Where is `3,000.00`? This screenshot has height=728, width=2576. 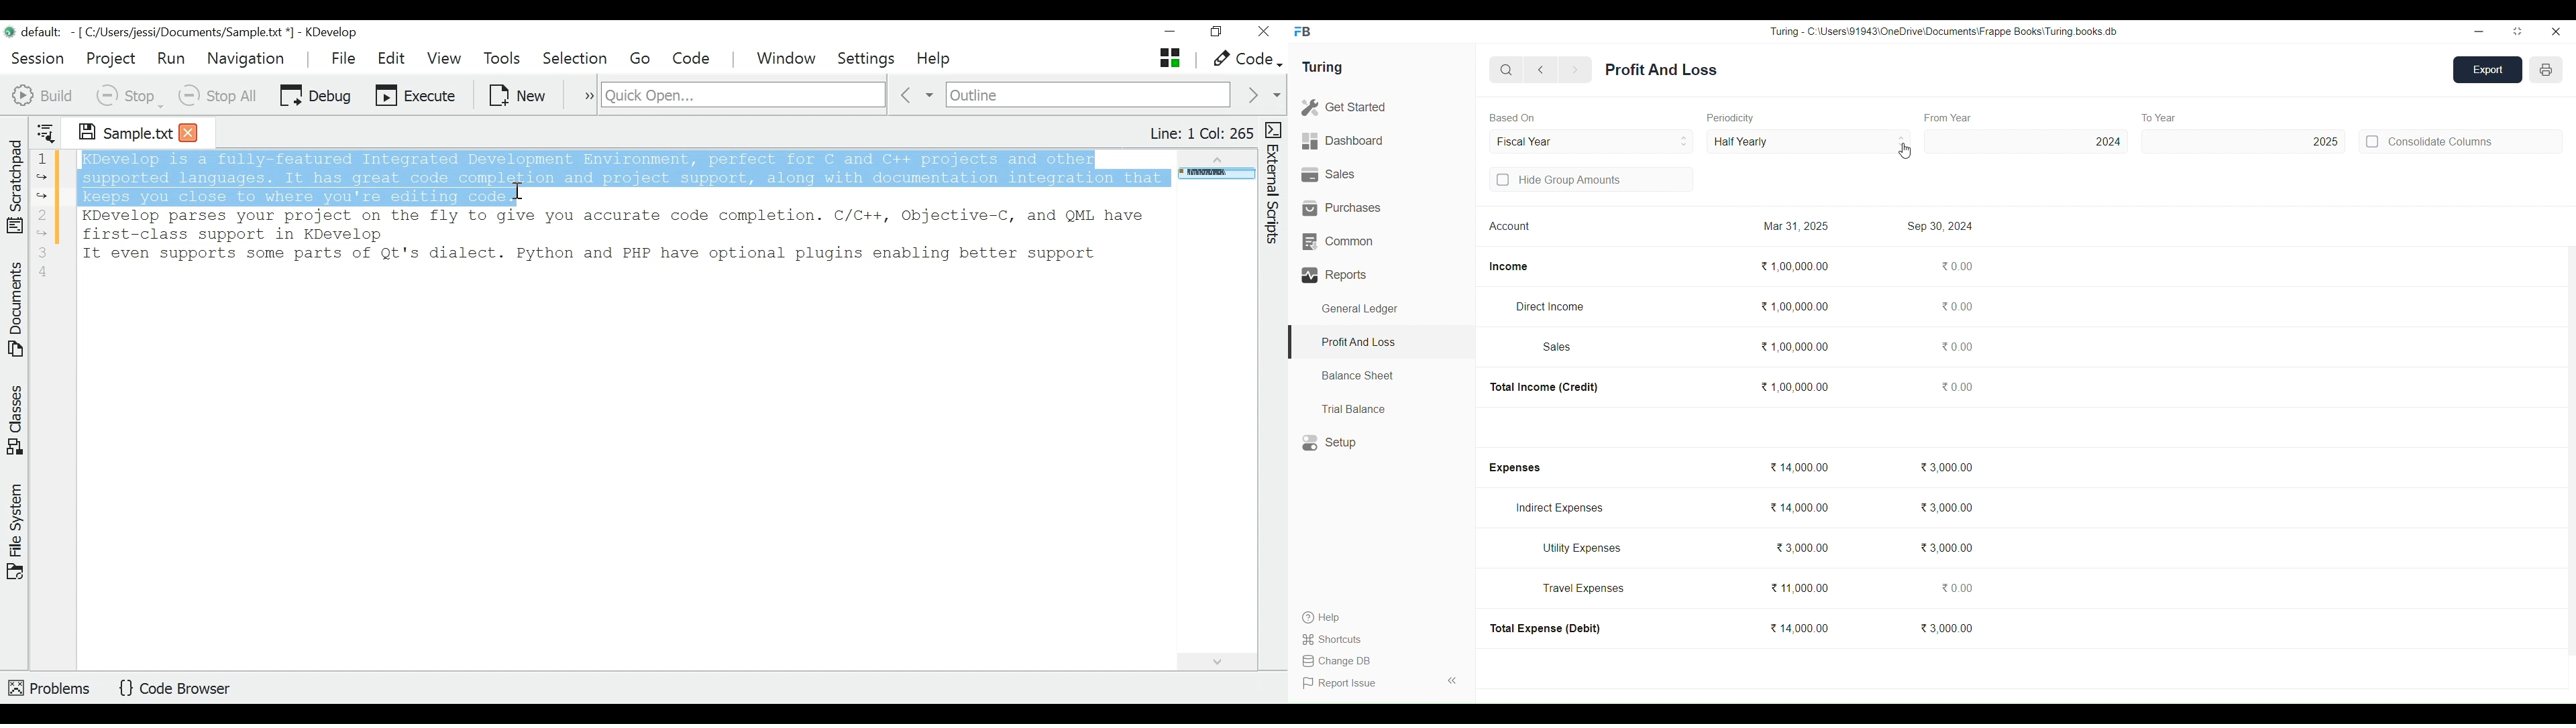 3,000.00 is located at coordinates (1801, 548).